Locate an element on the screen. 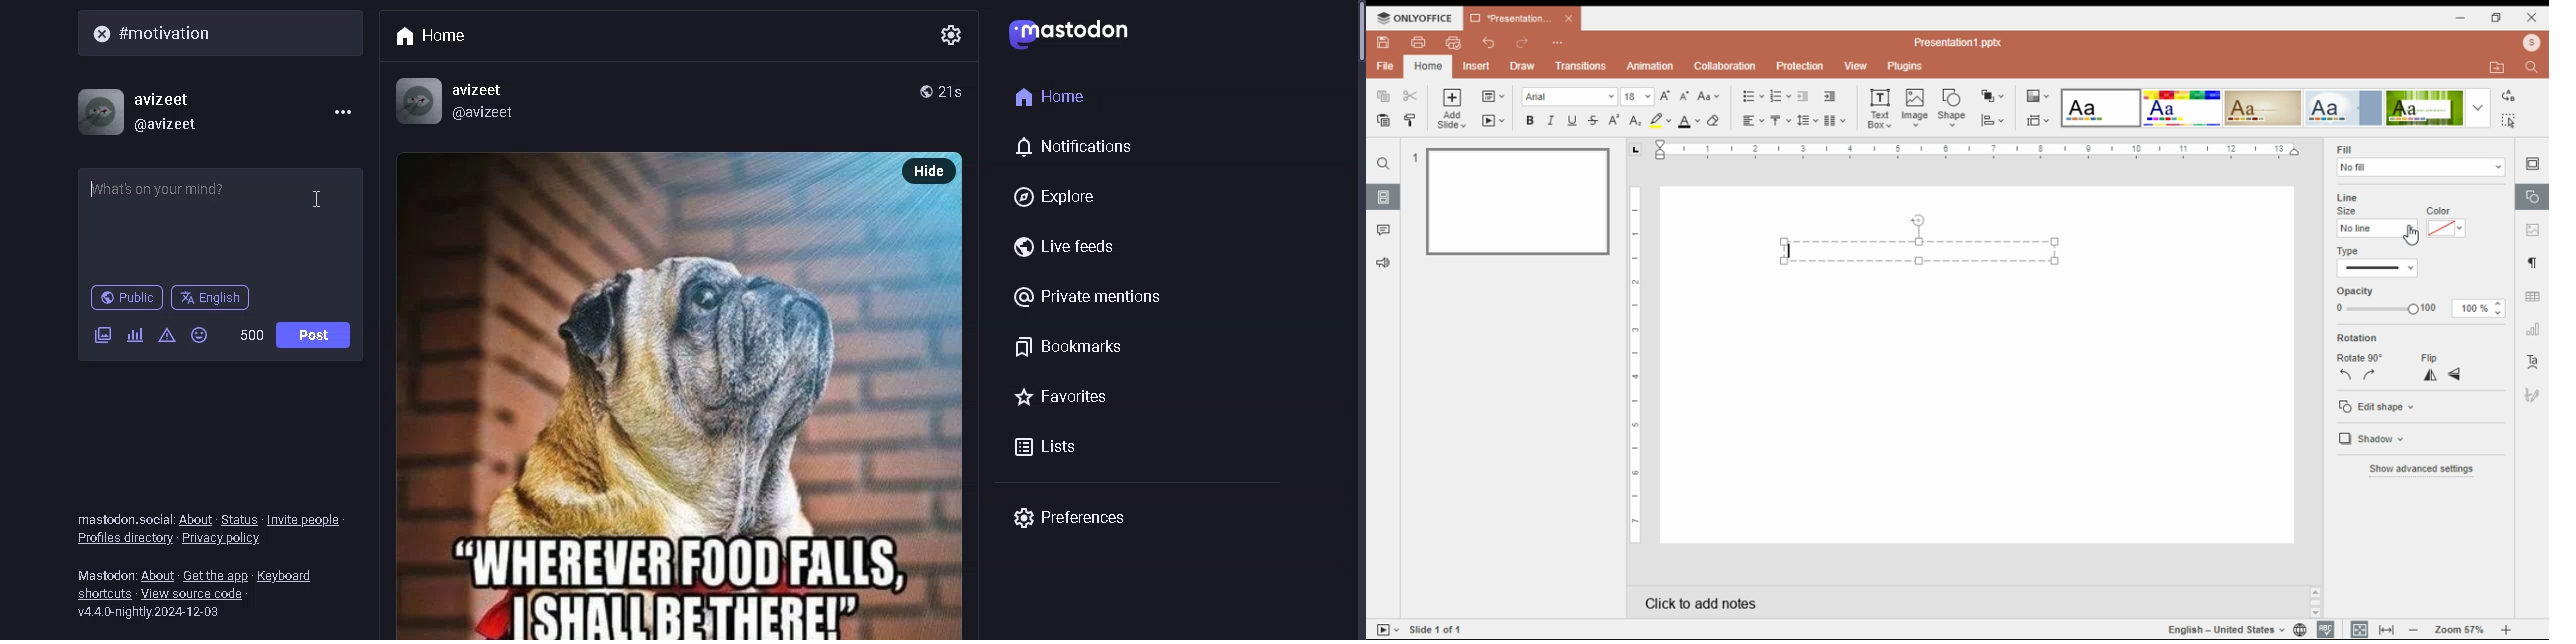 The image size is (2576, 644). page orientation is located at coordinates (1635, 150).